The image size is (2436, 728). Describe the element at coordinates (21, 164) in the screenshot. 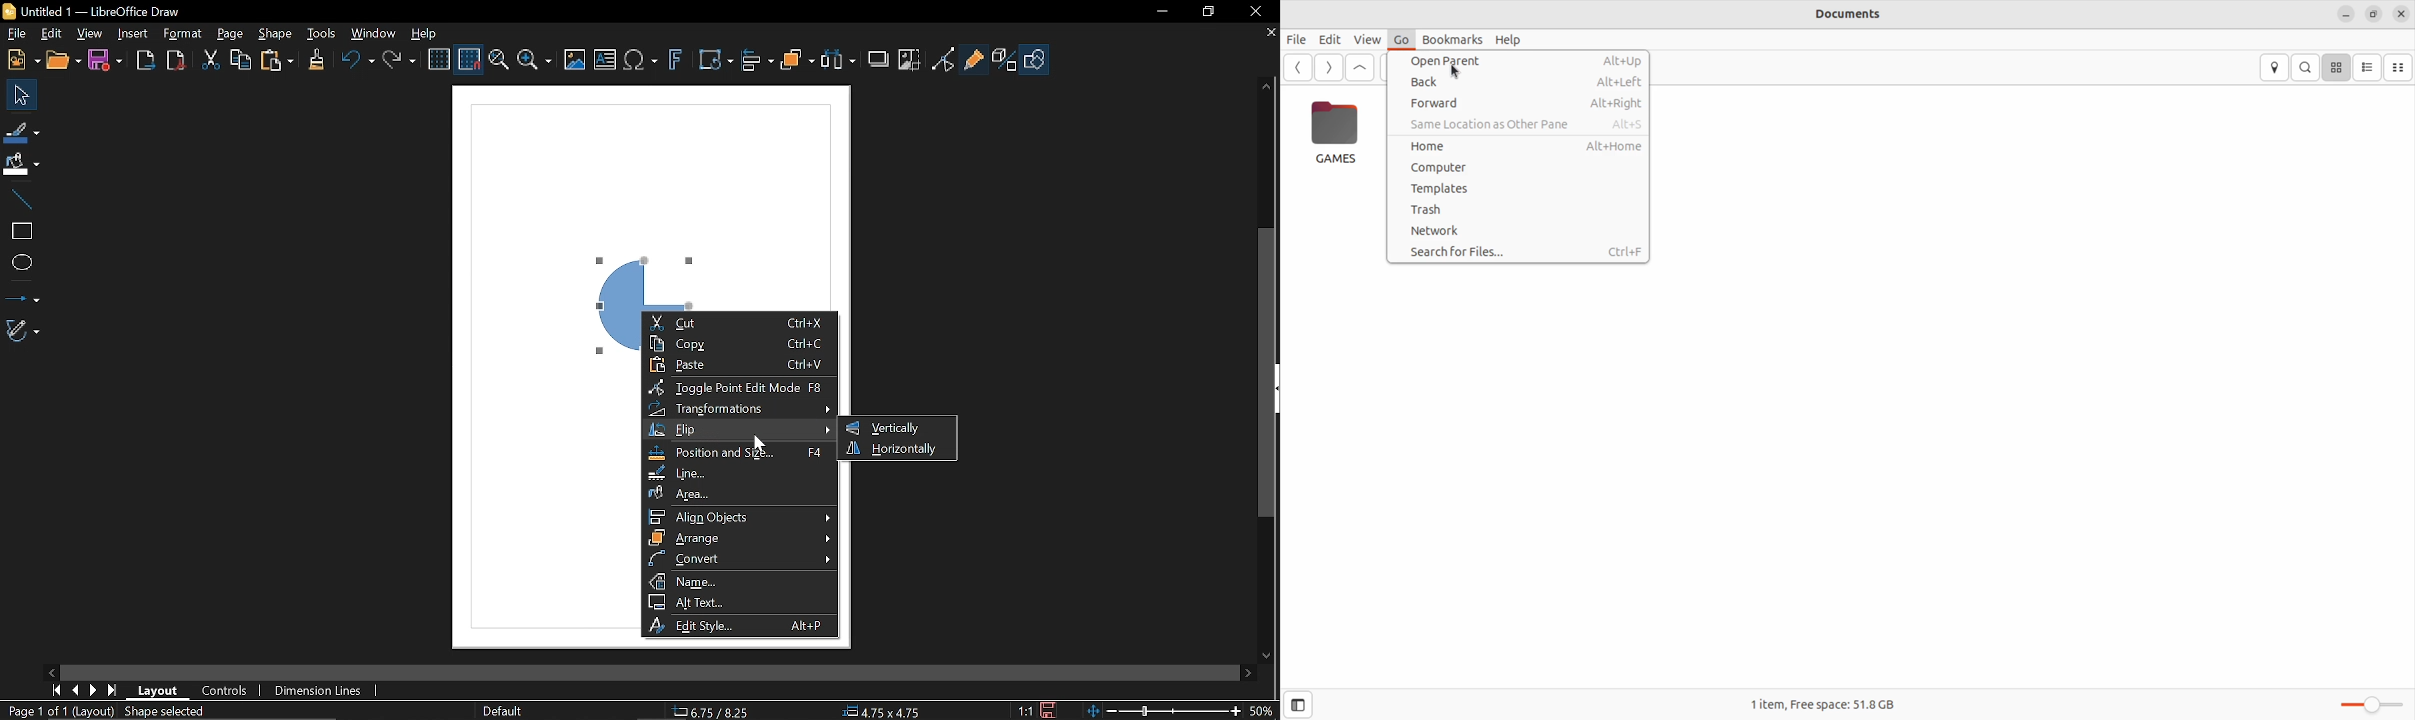

I see `Fill color` at that location.